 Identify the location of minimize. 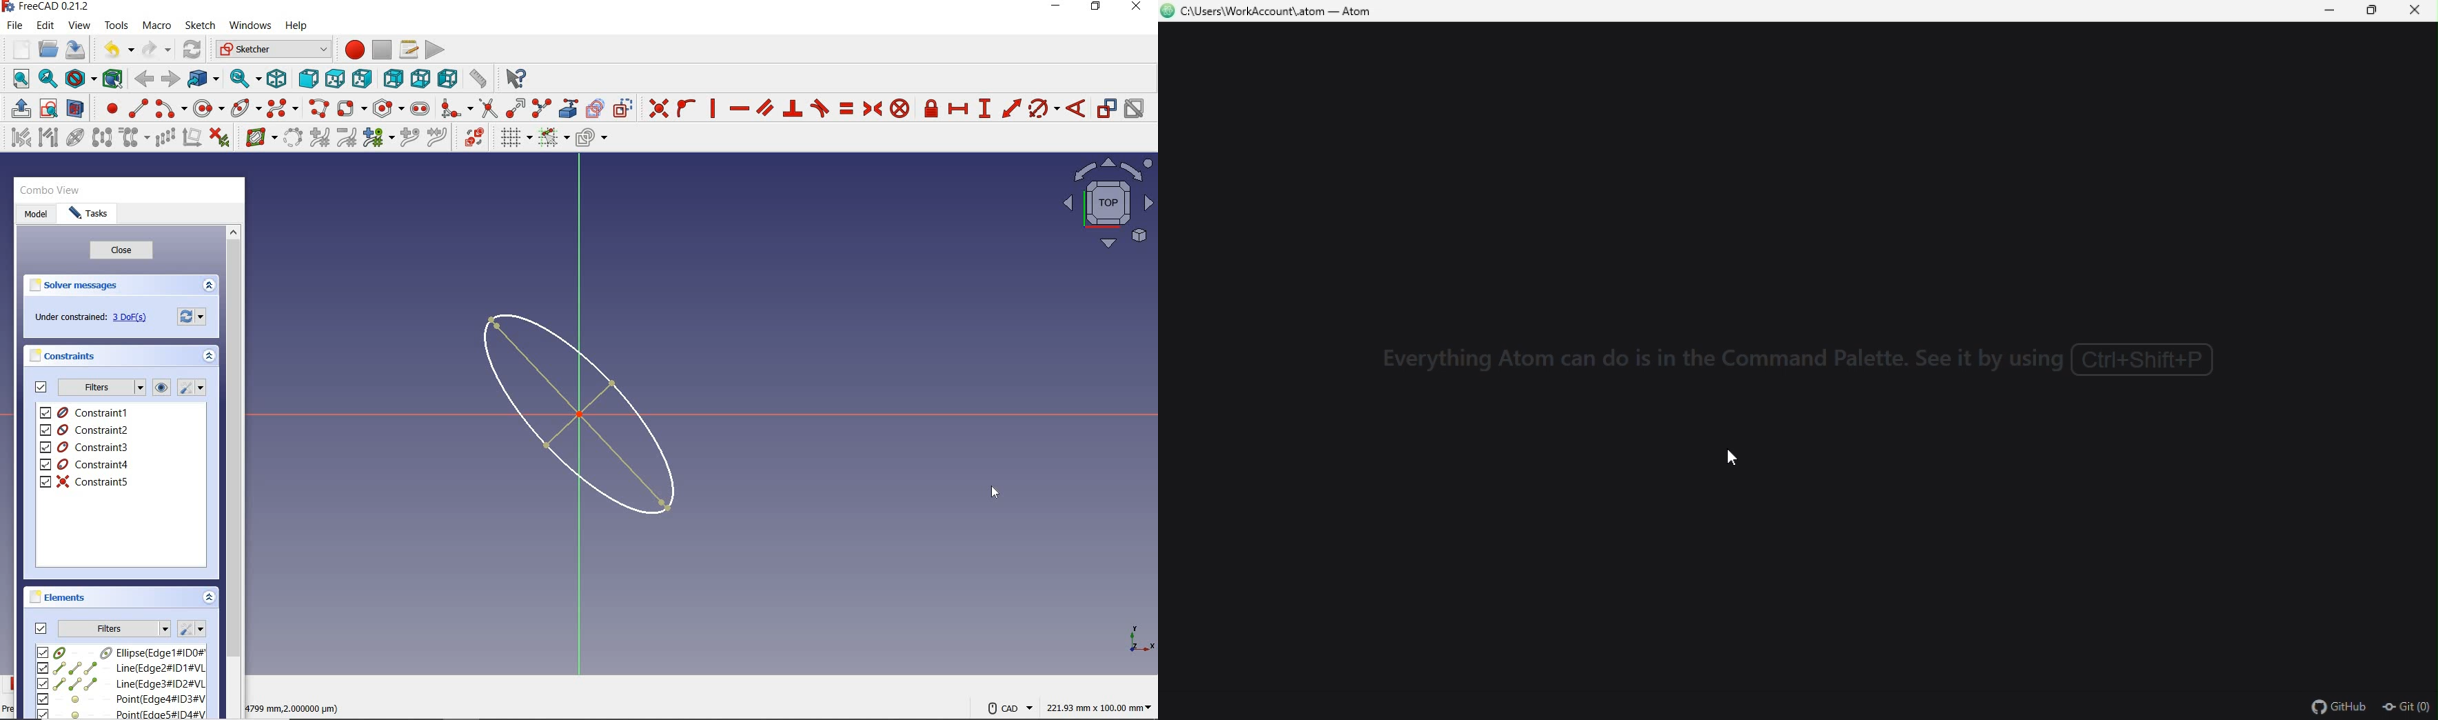
(2324, 11).